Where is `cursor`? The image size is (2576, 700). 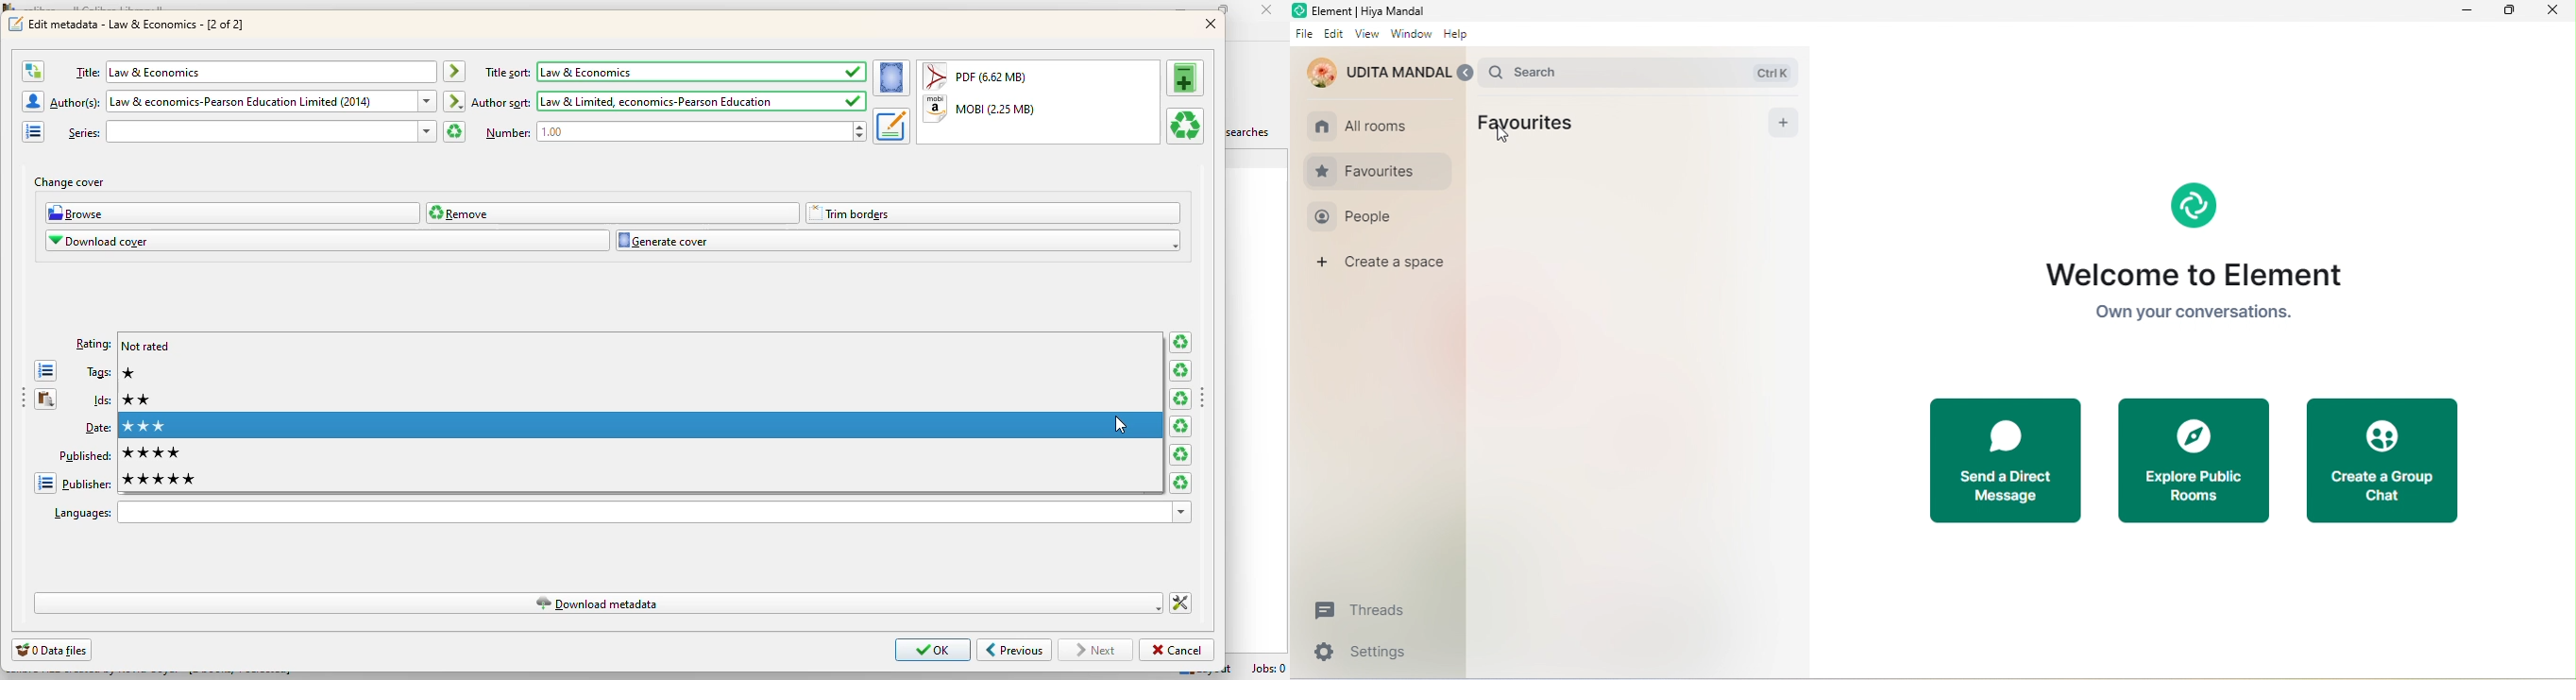 cursor is located at coordinates (1121, 426).